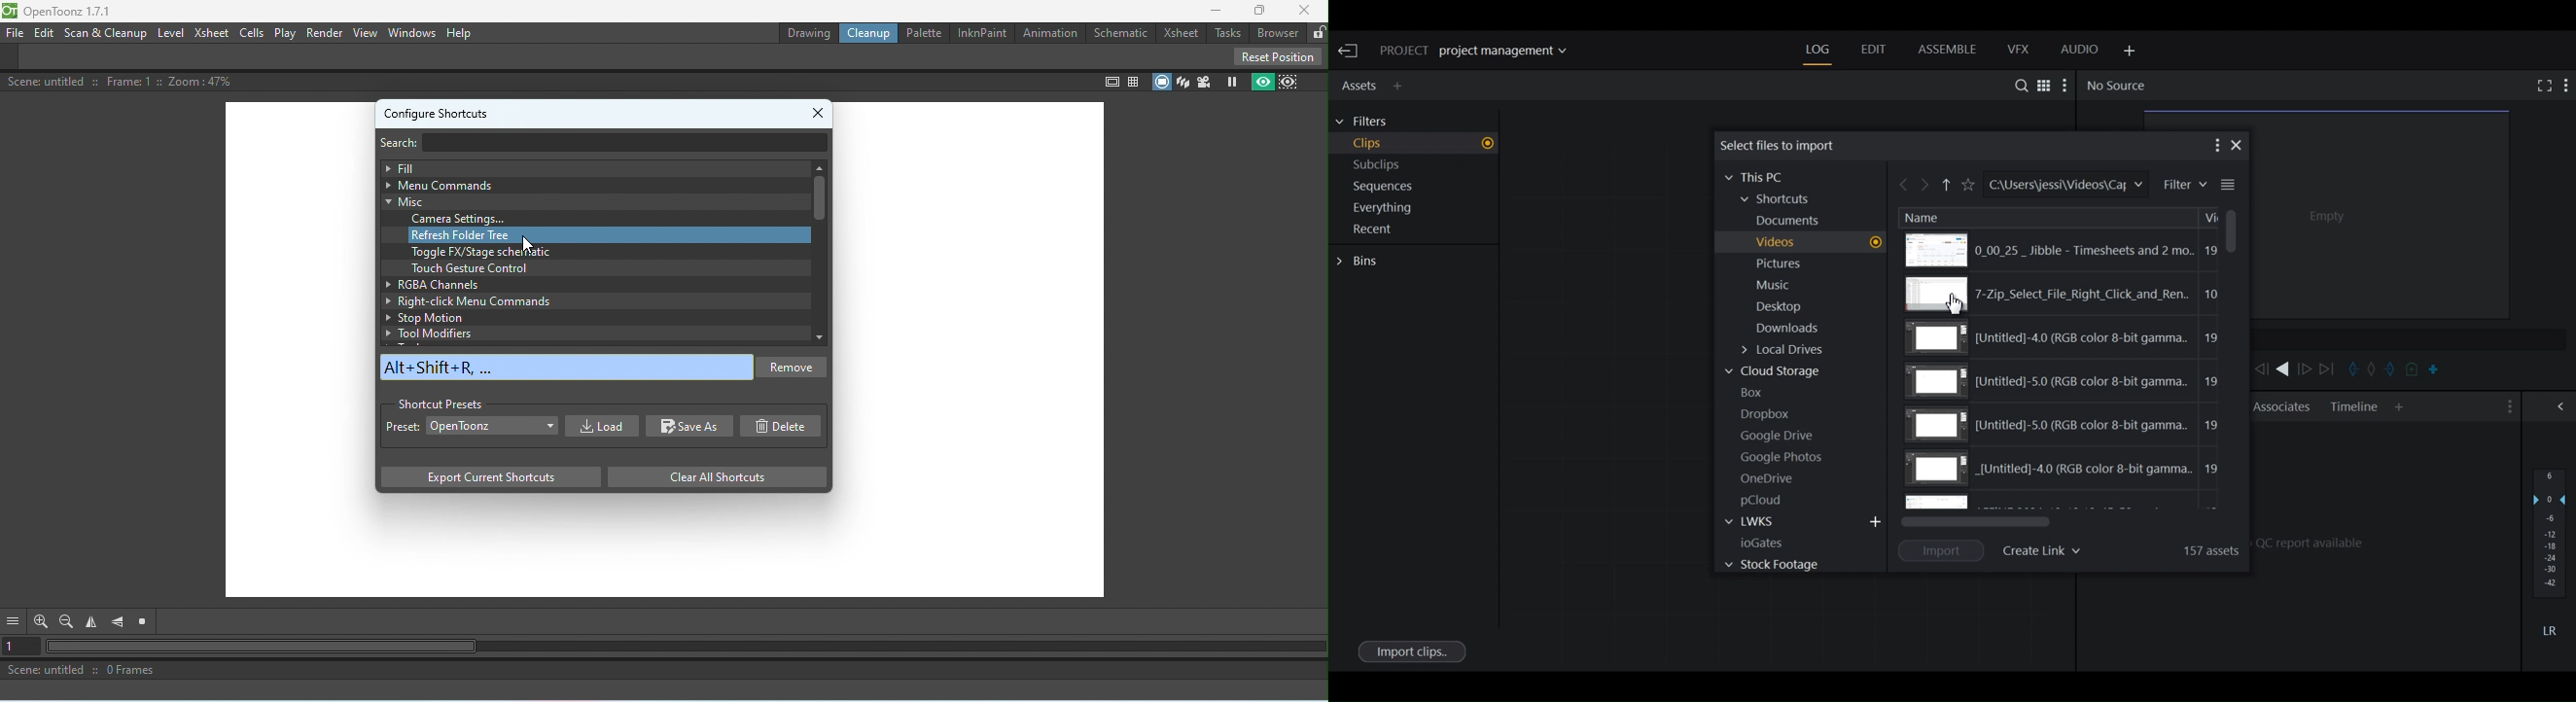 Image resolution: width=2576 pixels, height=728 pixels. I want to click on Mark out, so click(2392, 369).